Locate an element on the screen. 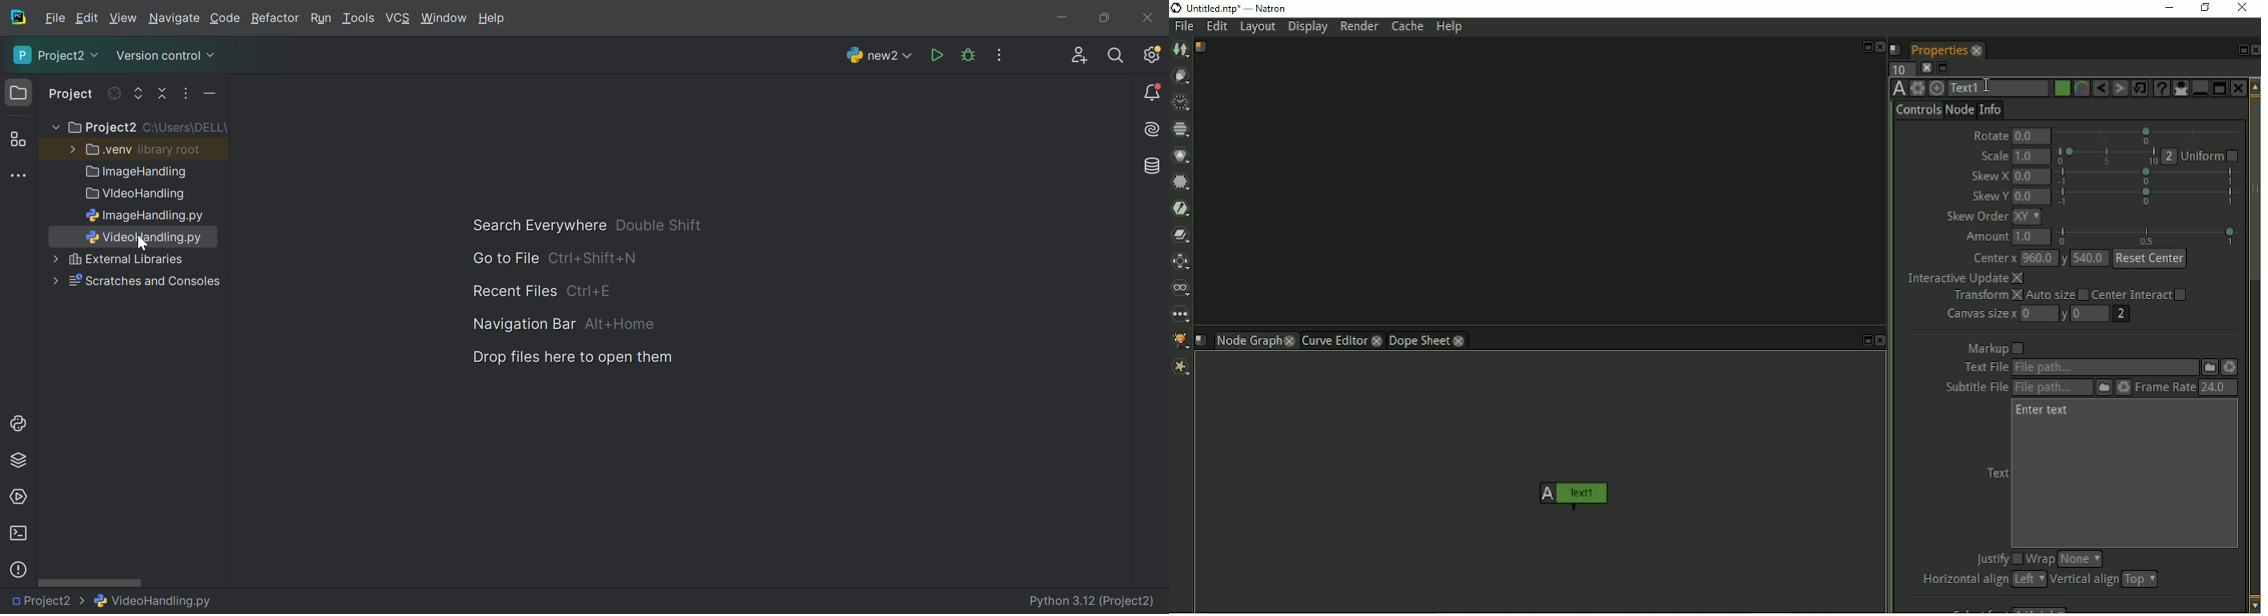 This screenshot has width=2268, height=616. Scratches and Consoles is located at coordinates (145, 281).